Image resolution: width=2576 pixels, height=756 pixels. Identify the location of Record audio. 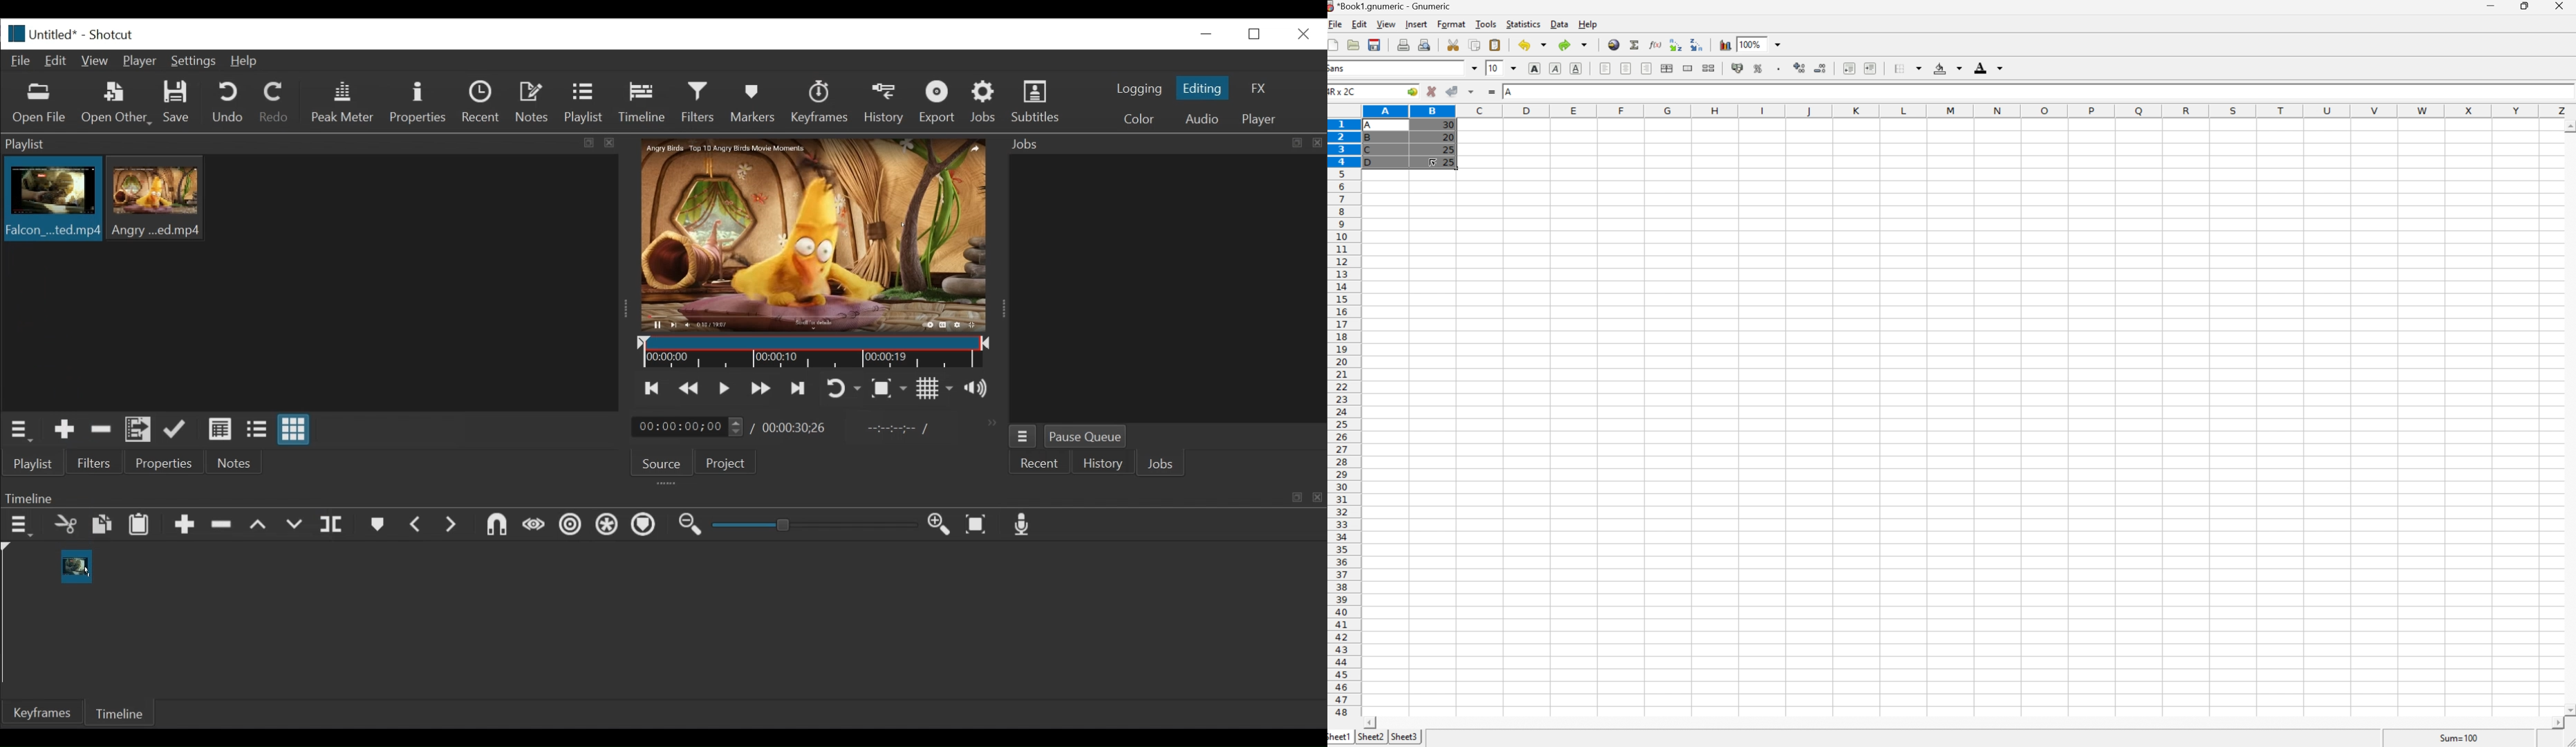
(1023, 528).